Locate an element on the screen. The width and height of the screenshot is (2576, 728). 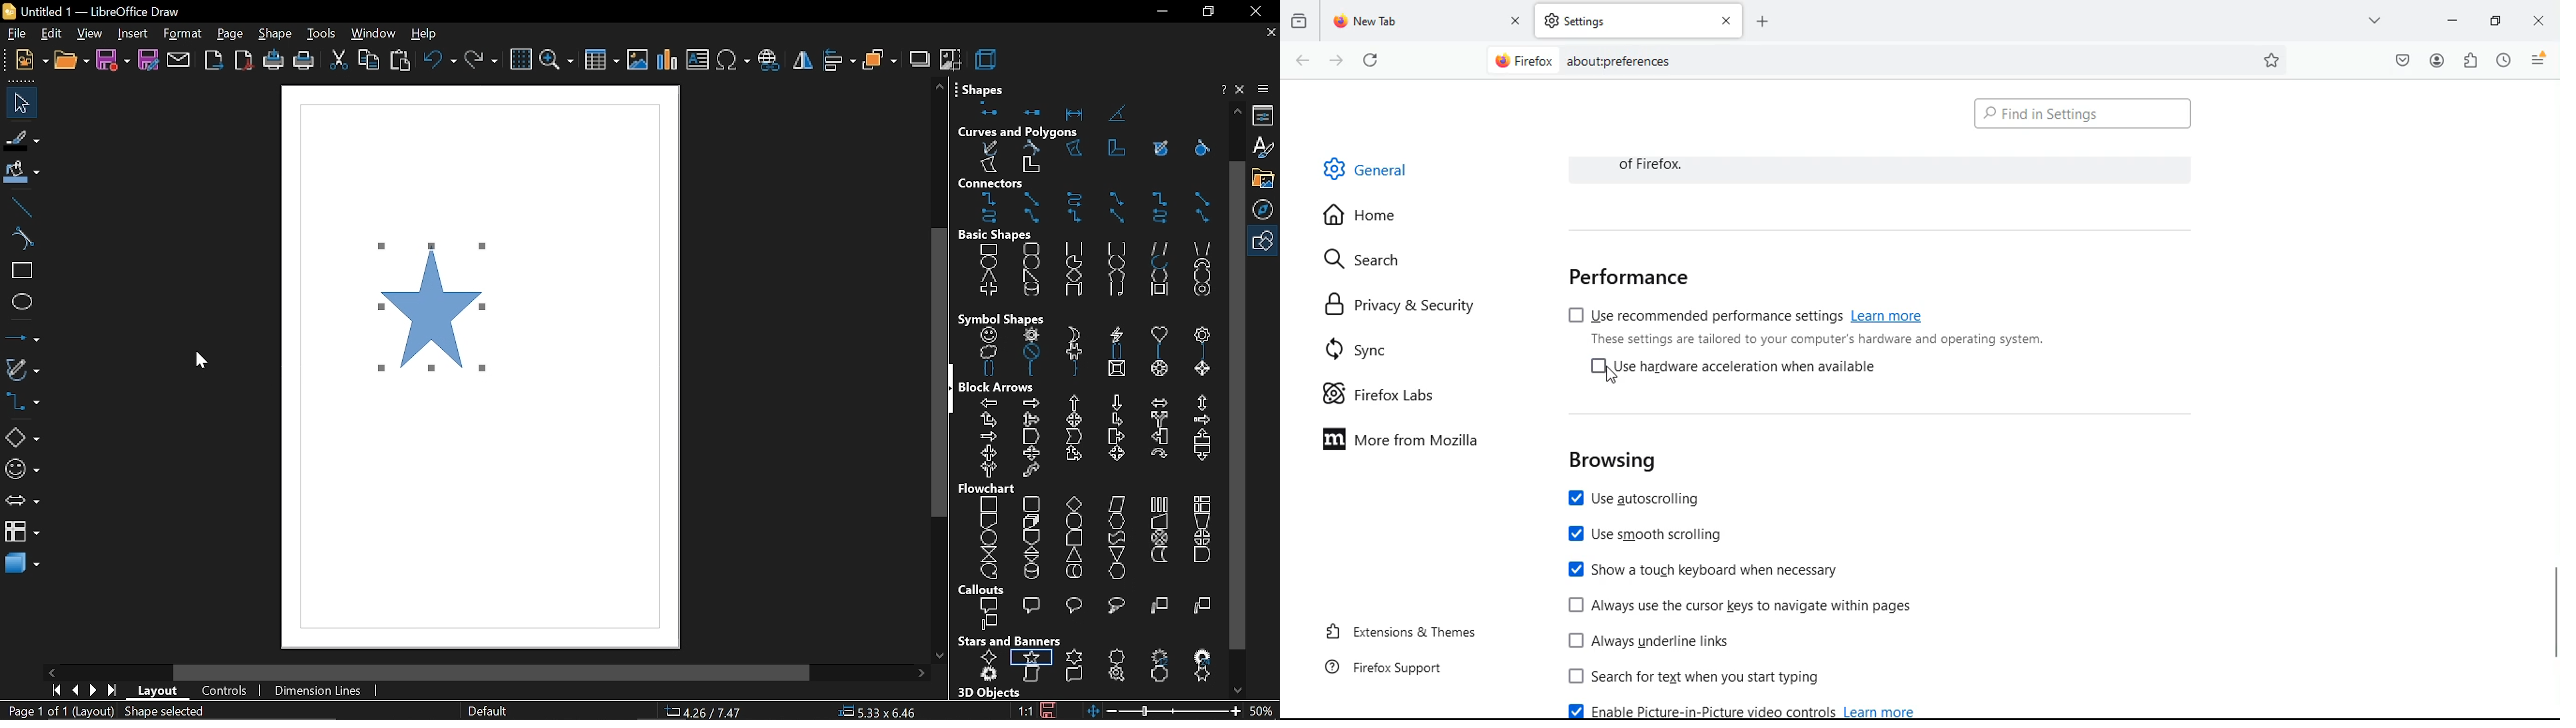
basic shapes is located at coordinates (1003, 236).